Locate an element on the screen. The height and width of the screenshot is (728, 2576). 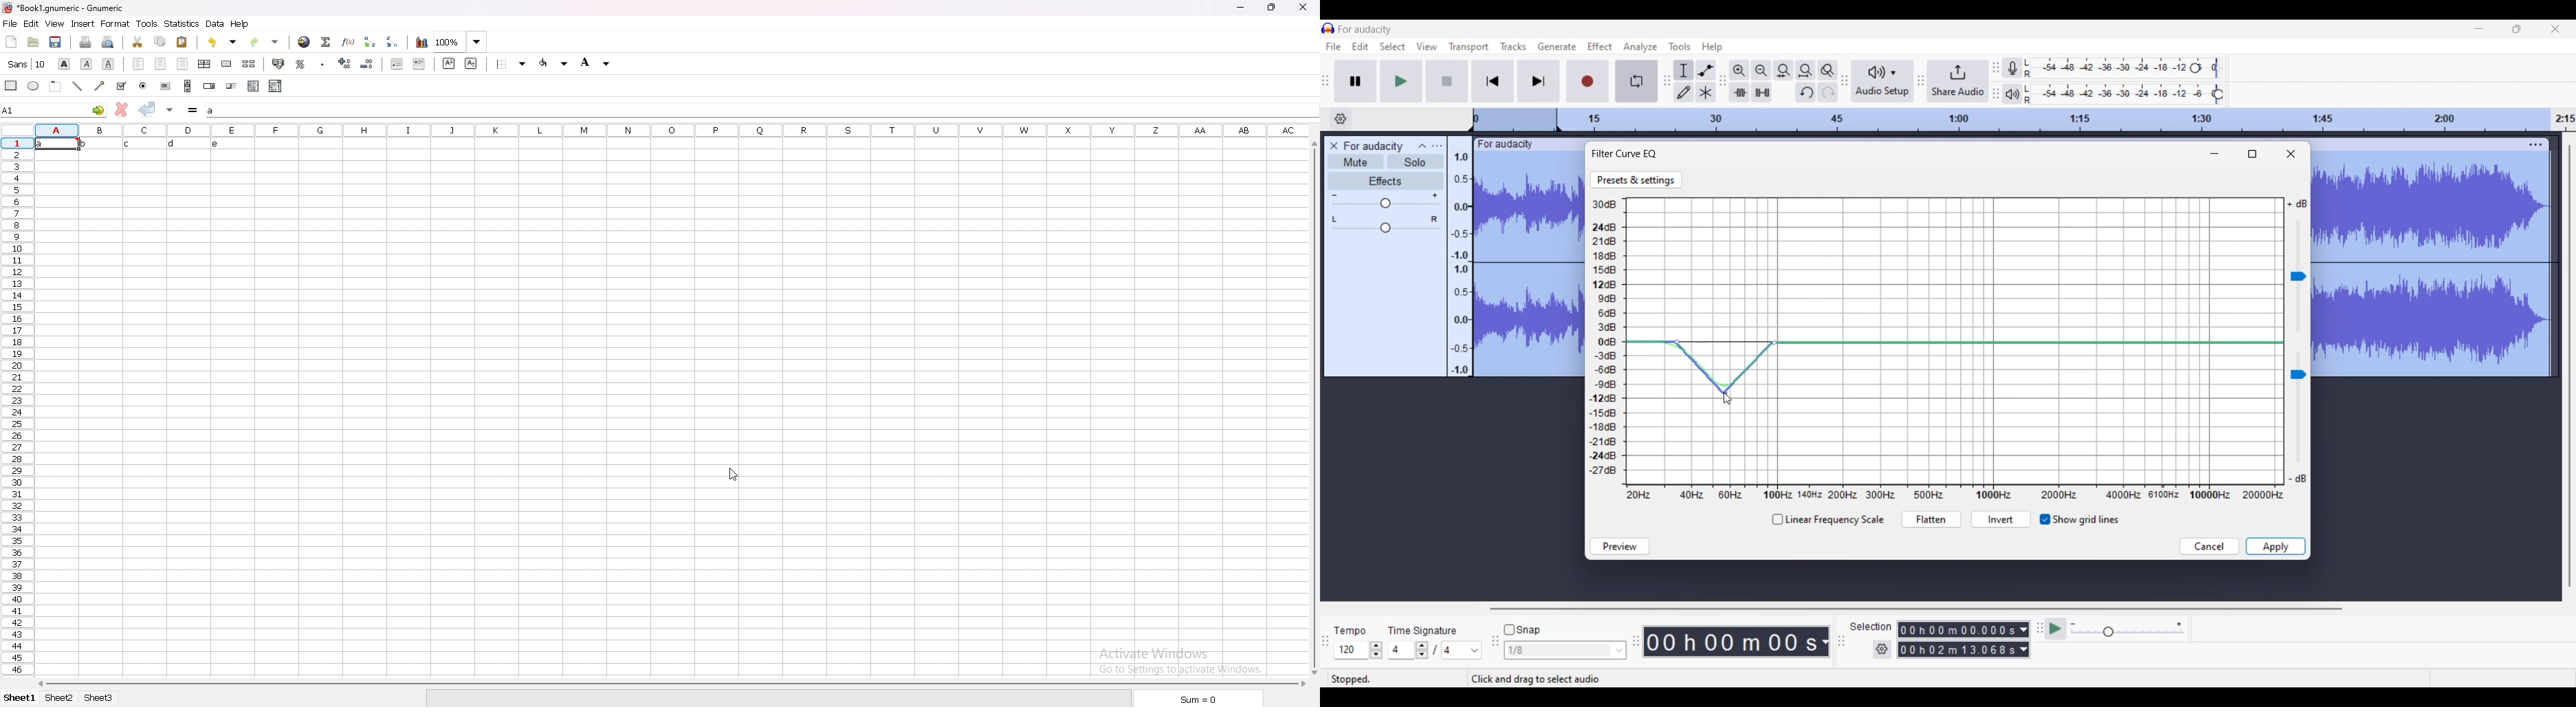
Undo is located at coordinates (1806, 92).